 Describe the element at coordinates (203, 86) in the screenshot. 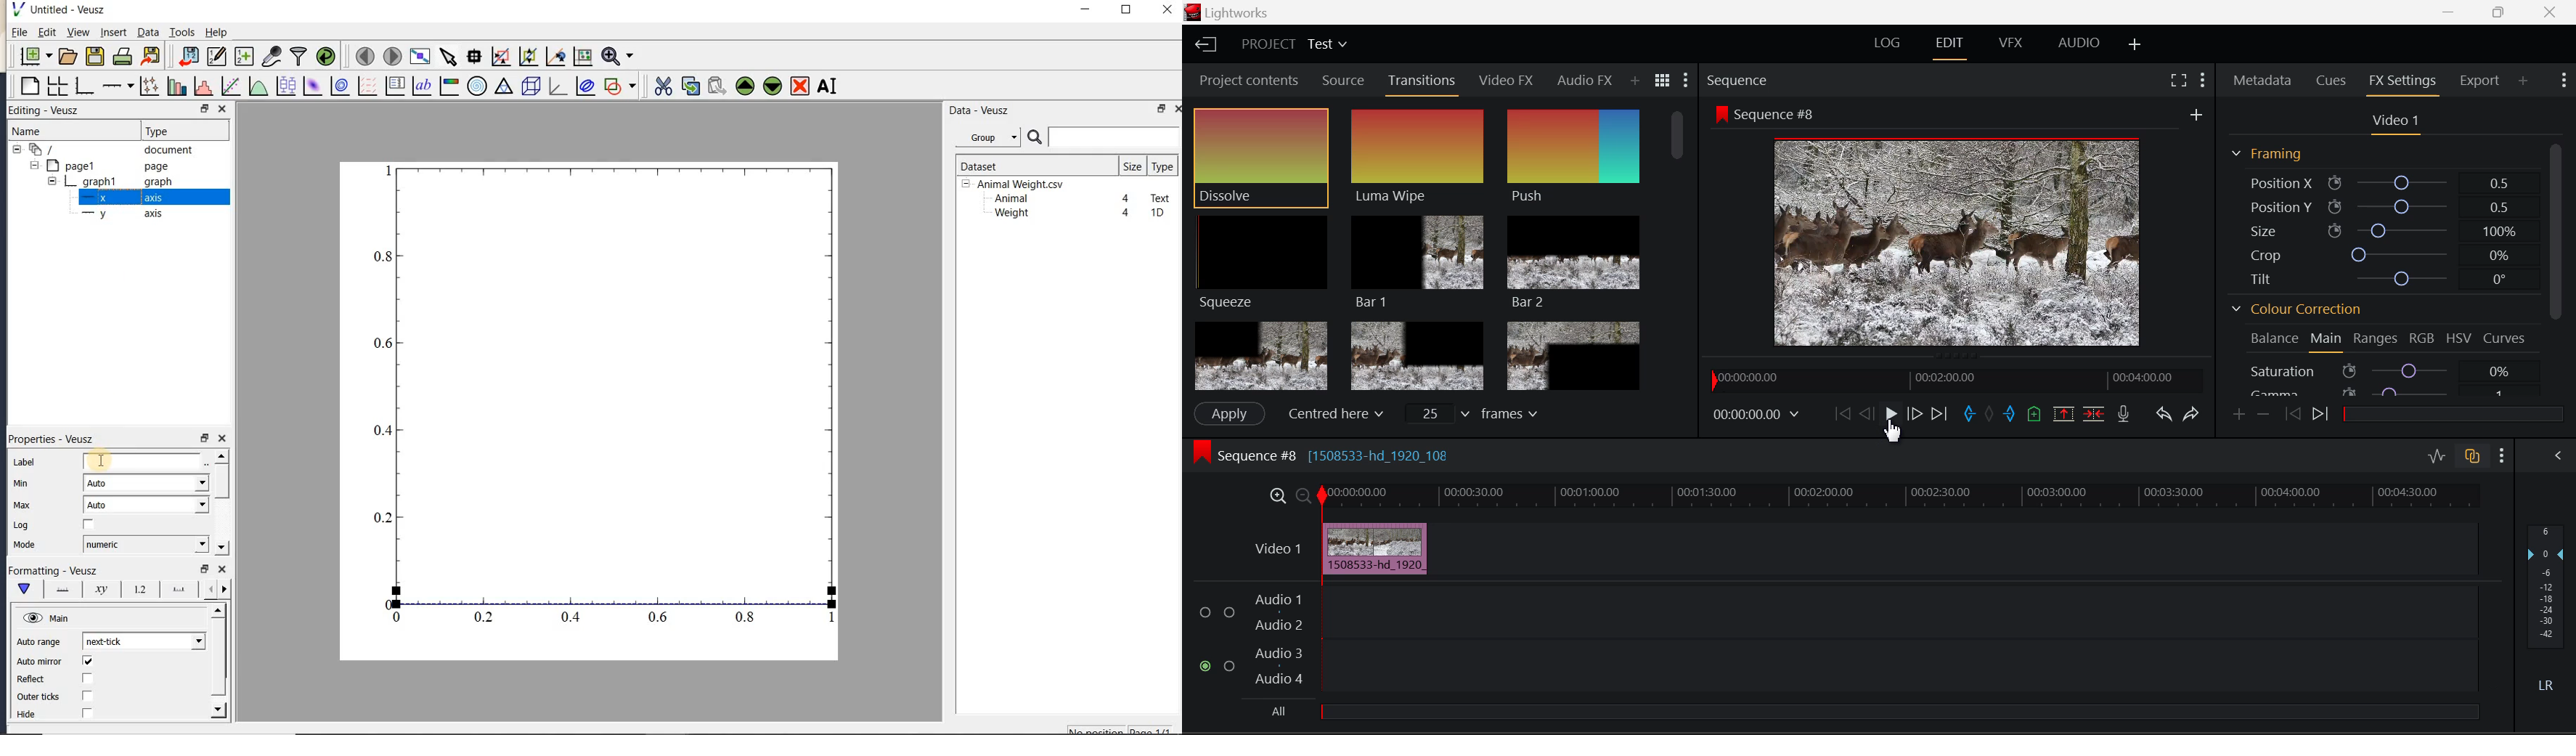

I see `histogram of a dataset` at that location.